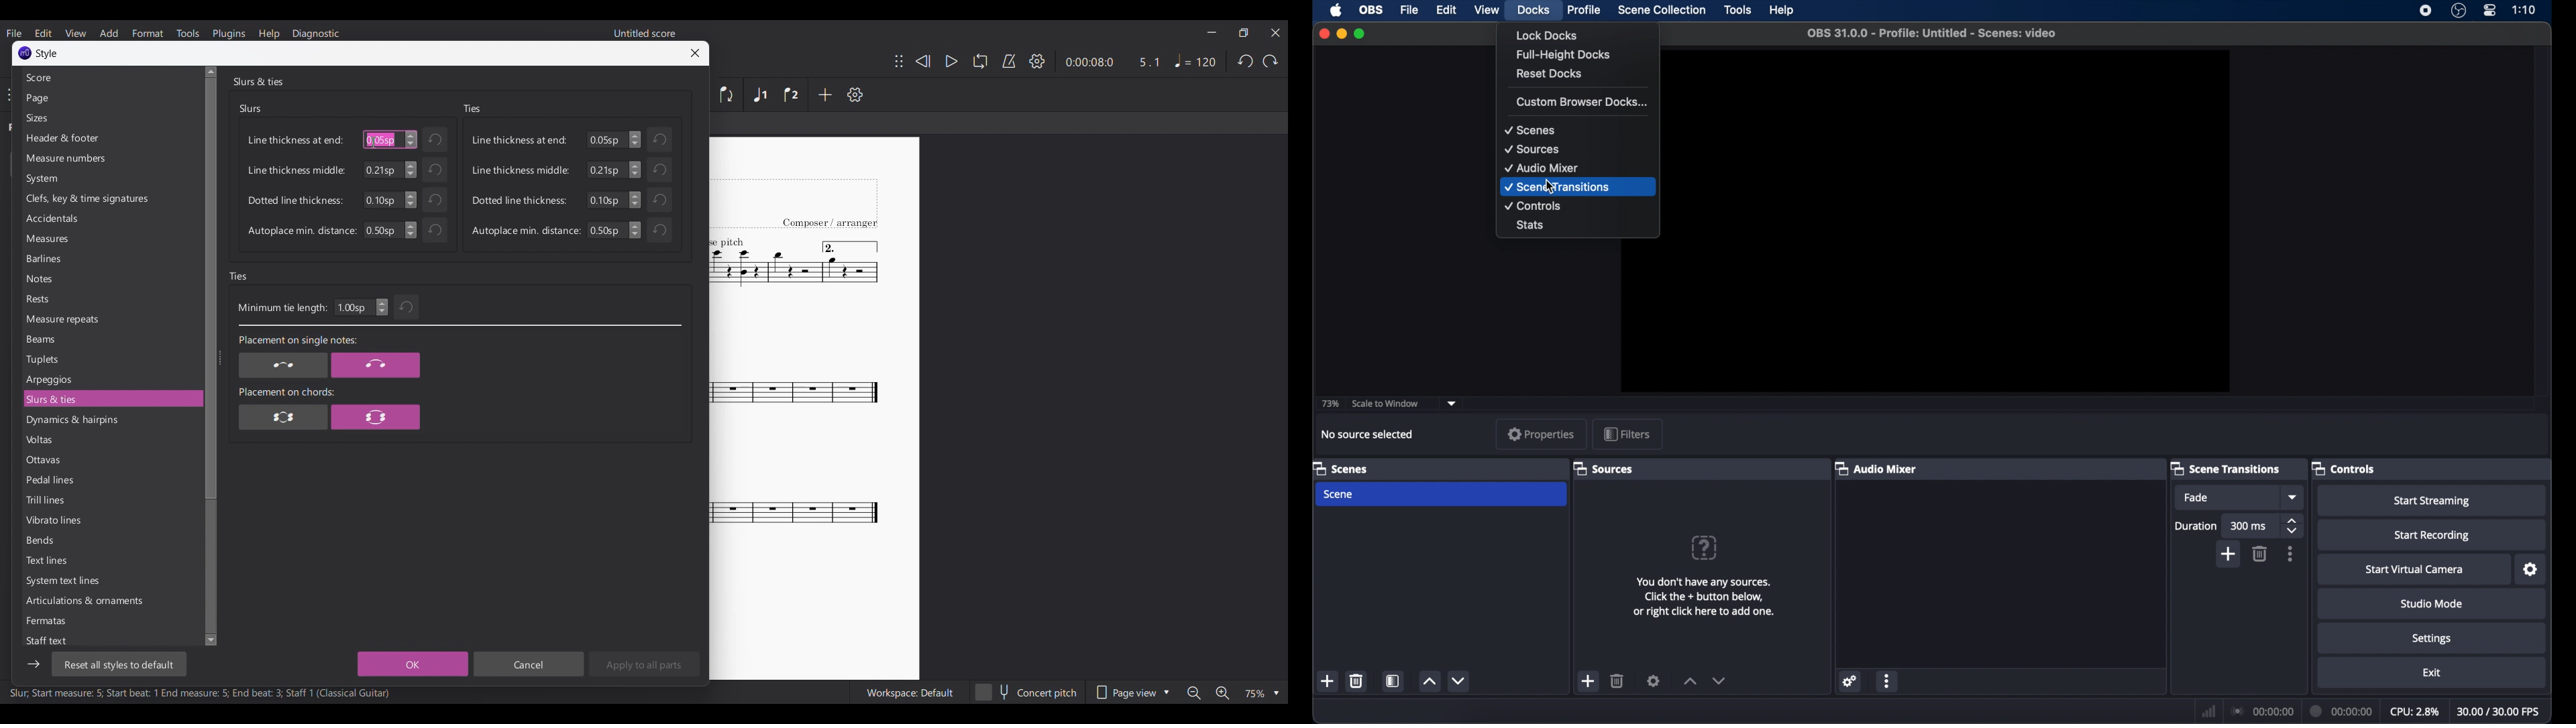 The height and width of the screenshot is (728, 2576). What do you see at coordinates (110, 178) in the screenshot?
I see `System` at bounding box center [110, 178].